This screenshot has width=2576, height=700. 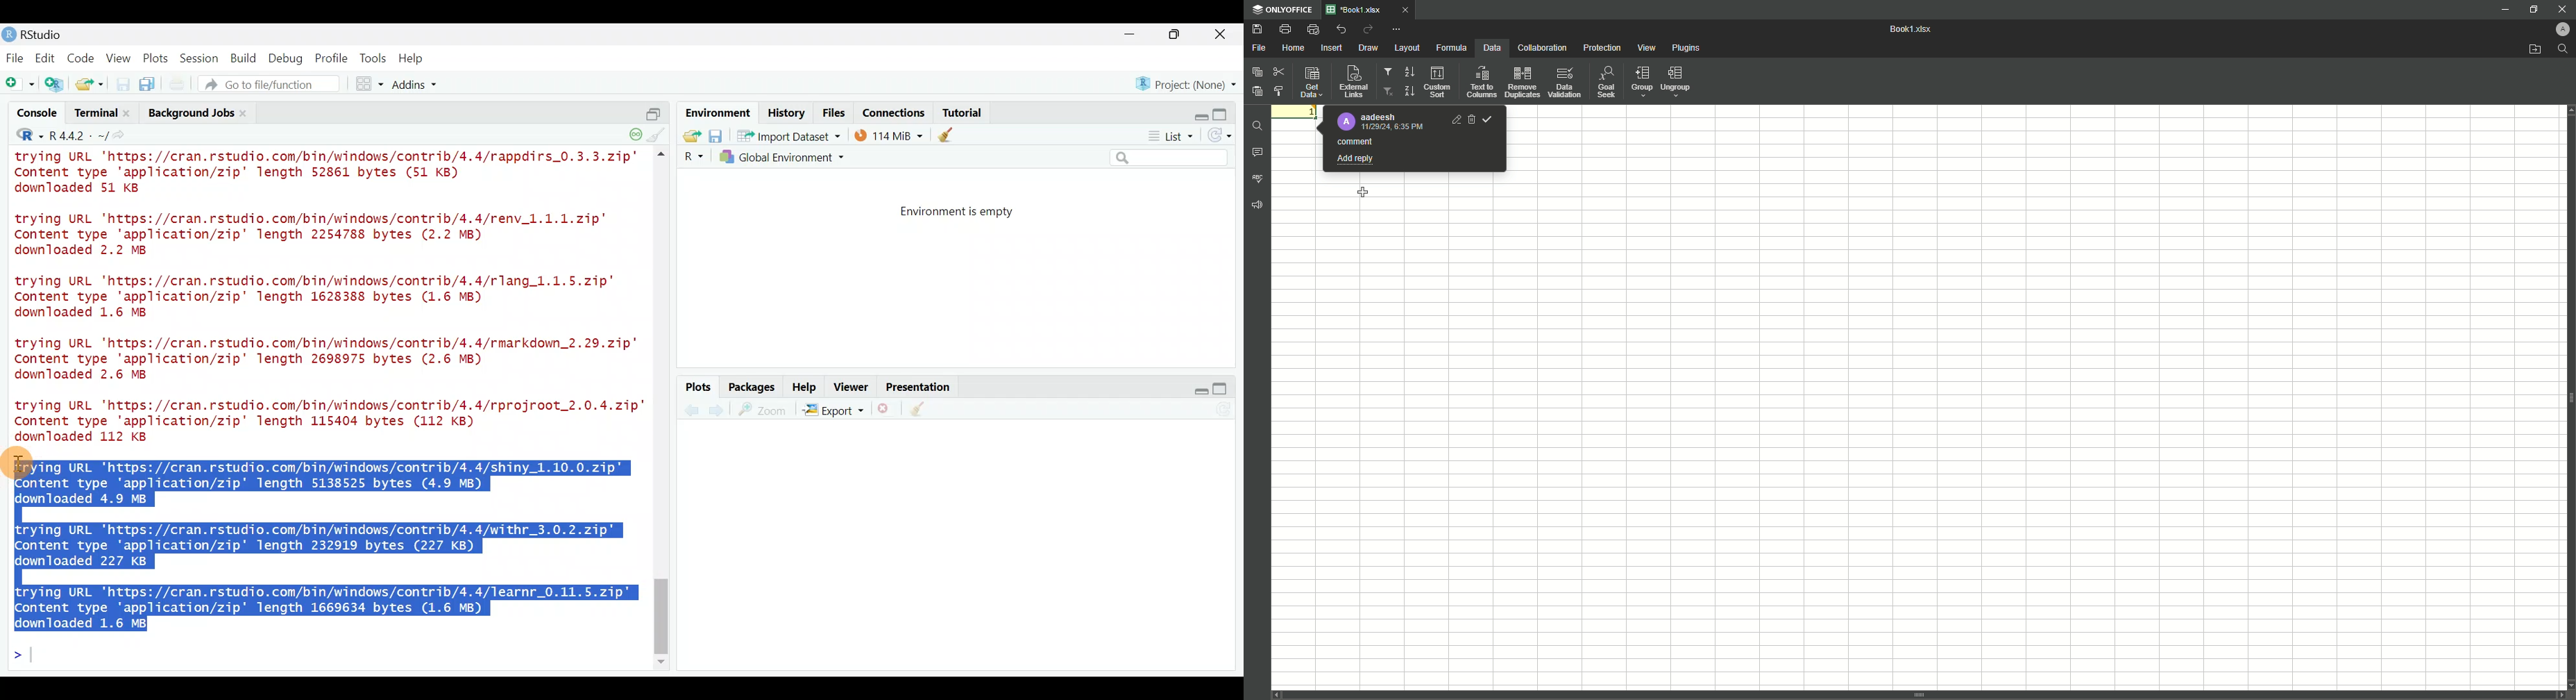 I want to click on Addins, so click(x=416, y=86).